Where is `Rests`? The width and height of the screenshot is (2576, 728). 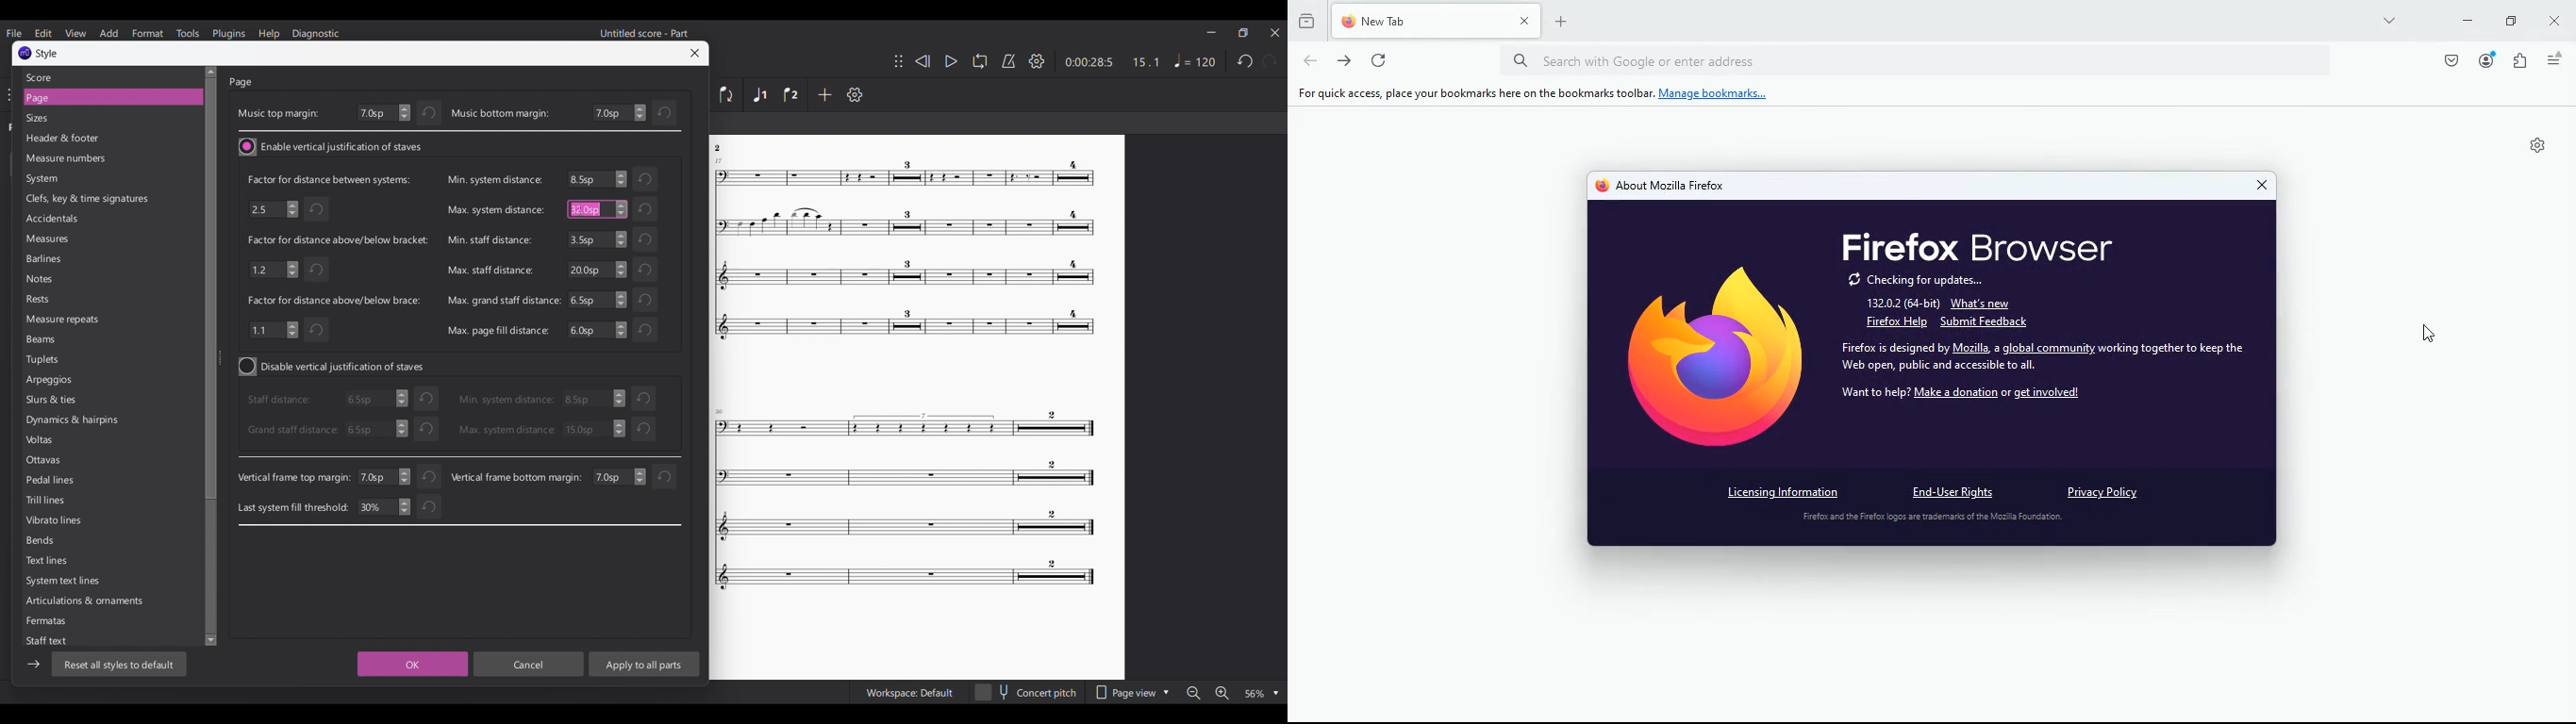 Rests is located at coordinates (62, 301).